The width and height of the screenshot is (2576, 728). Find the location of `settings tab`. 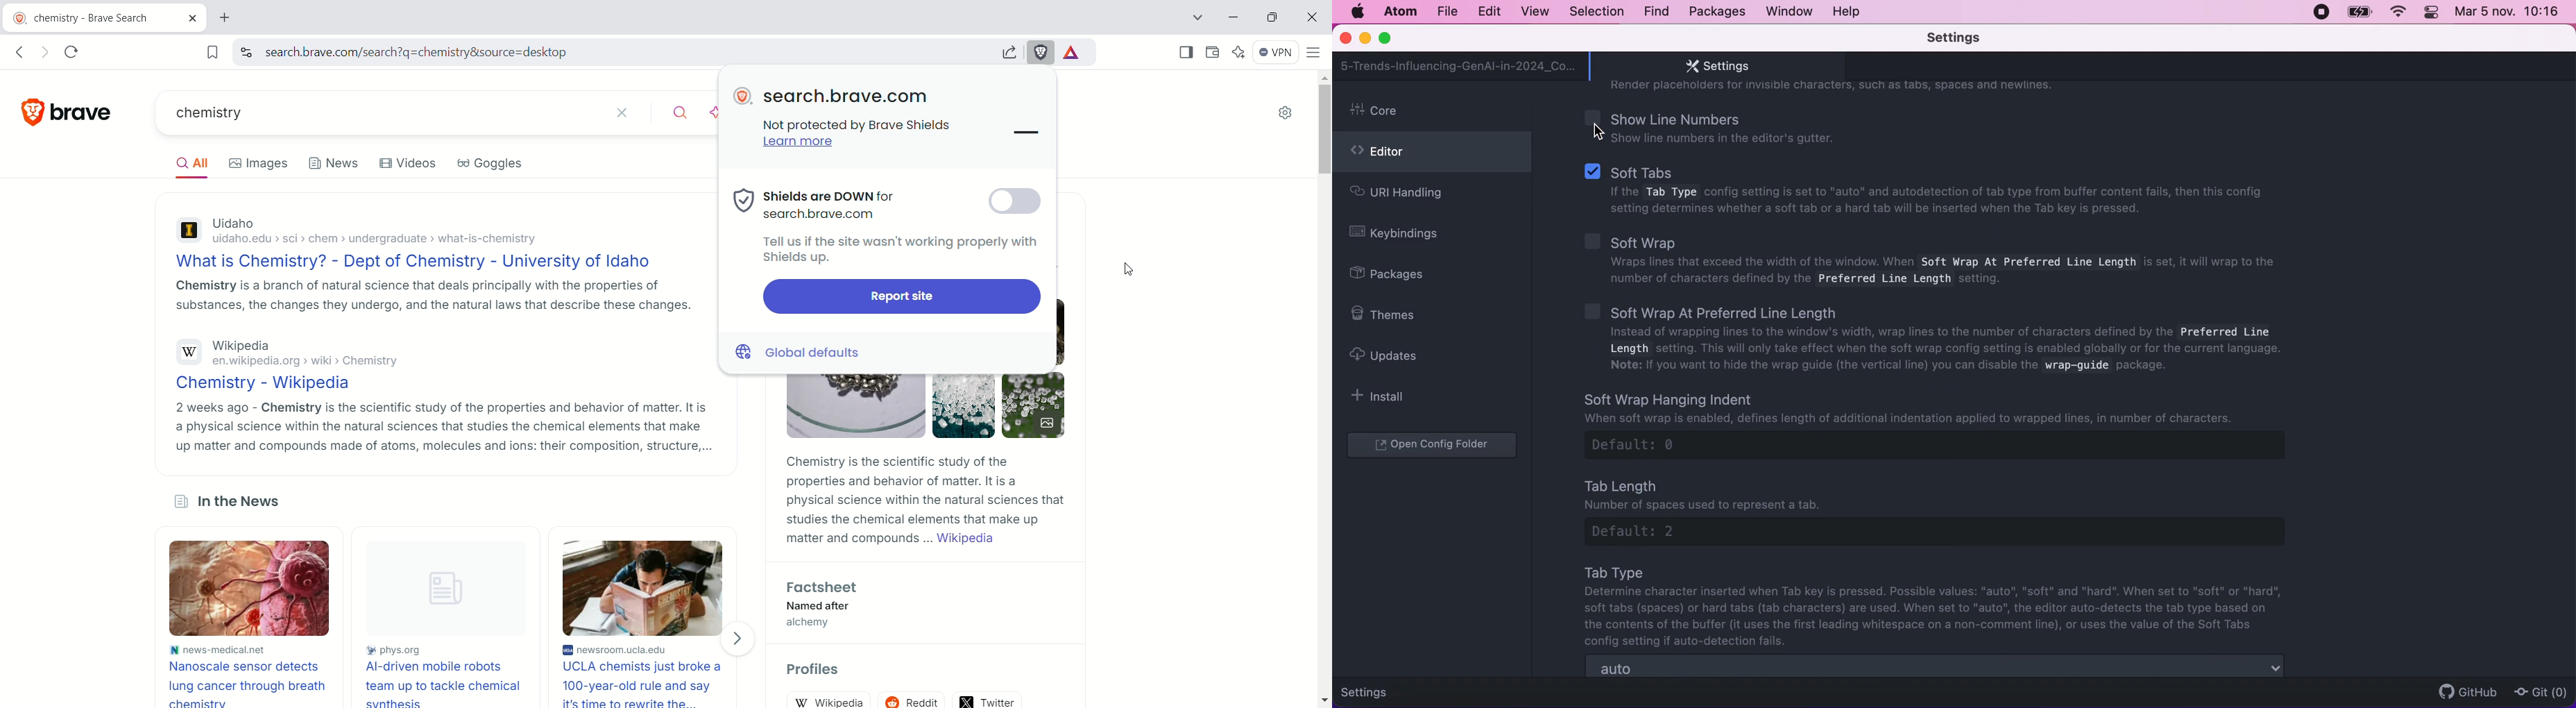

settings tab is located at coordinates (1713, 66).